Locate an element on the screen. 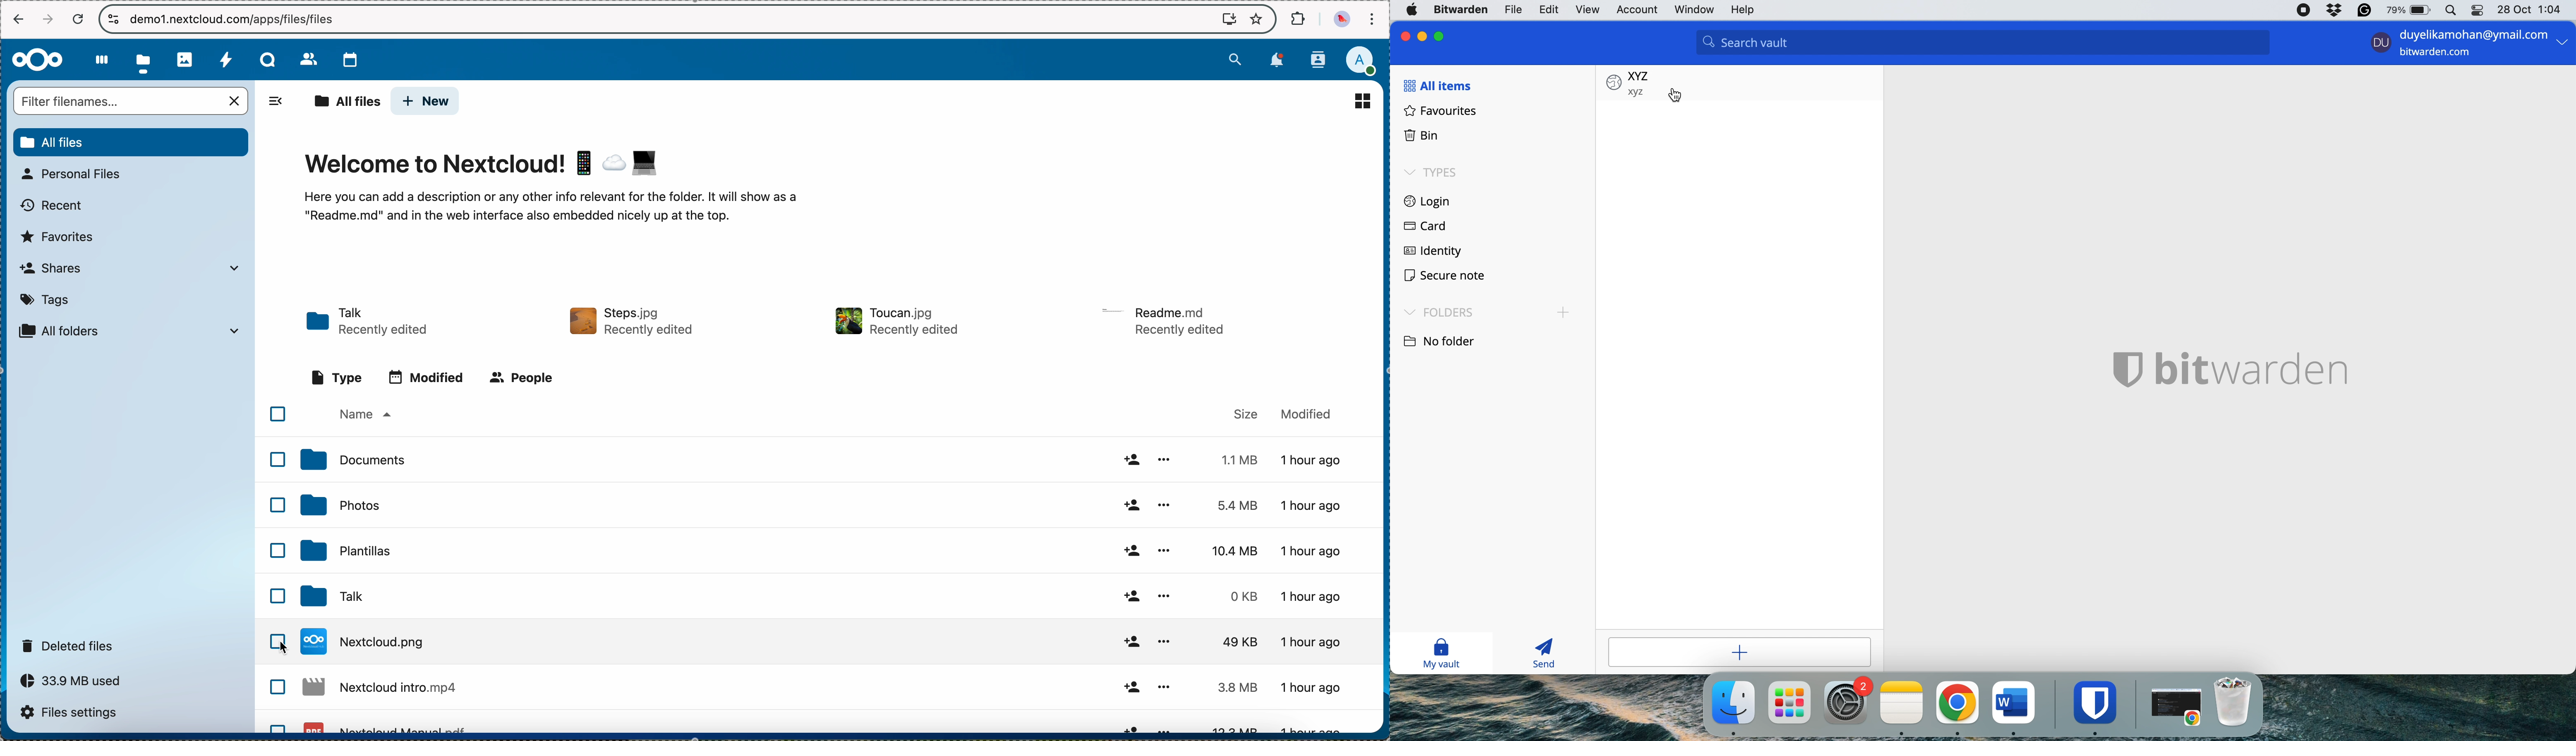 The image size is (2576, 756). saved password is located at coordinates (1628, 82).